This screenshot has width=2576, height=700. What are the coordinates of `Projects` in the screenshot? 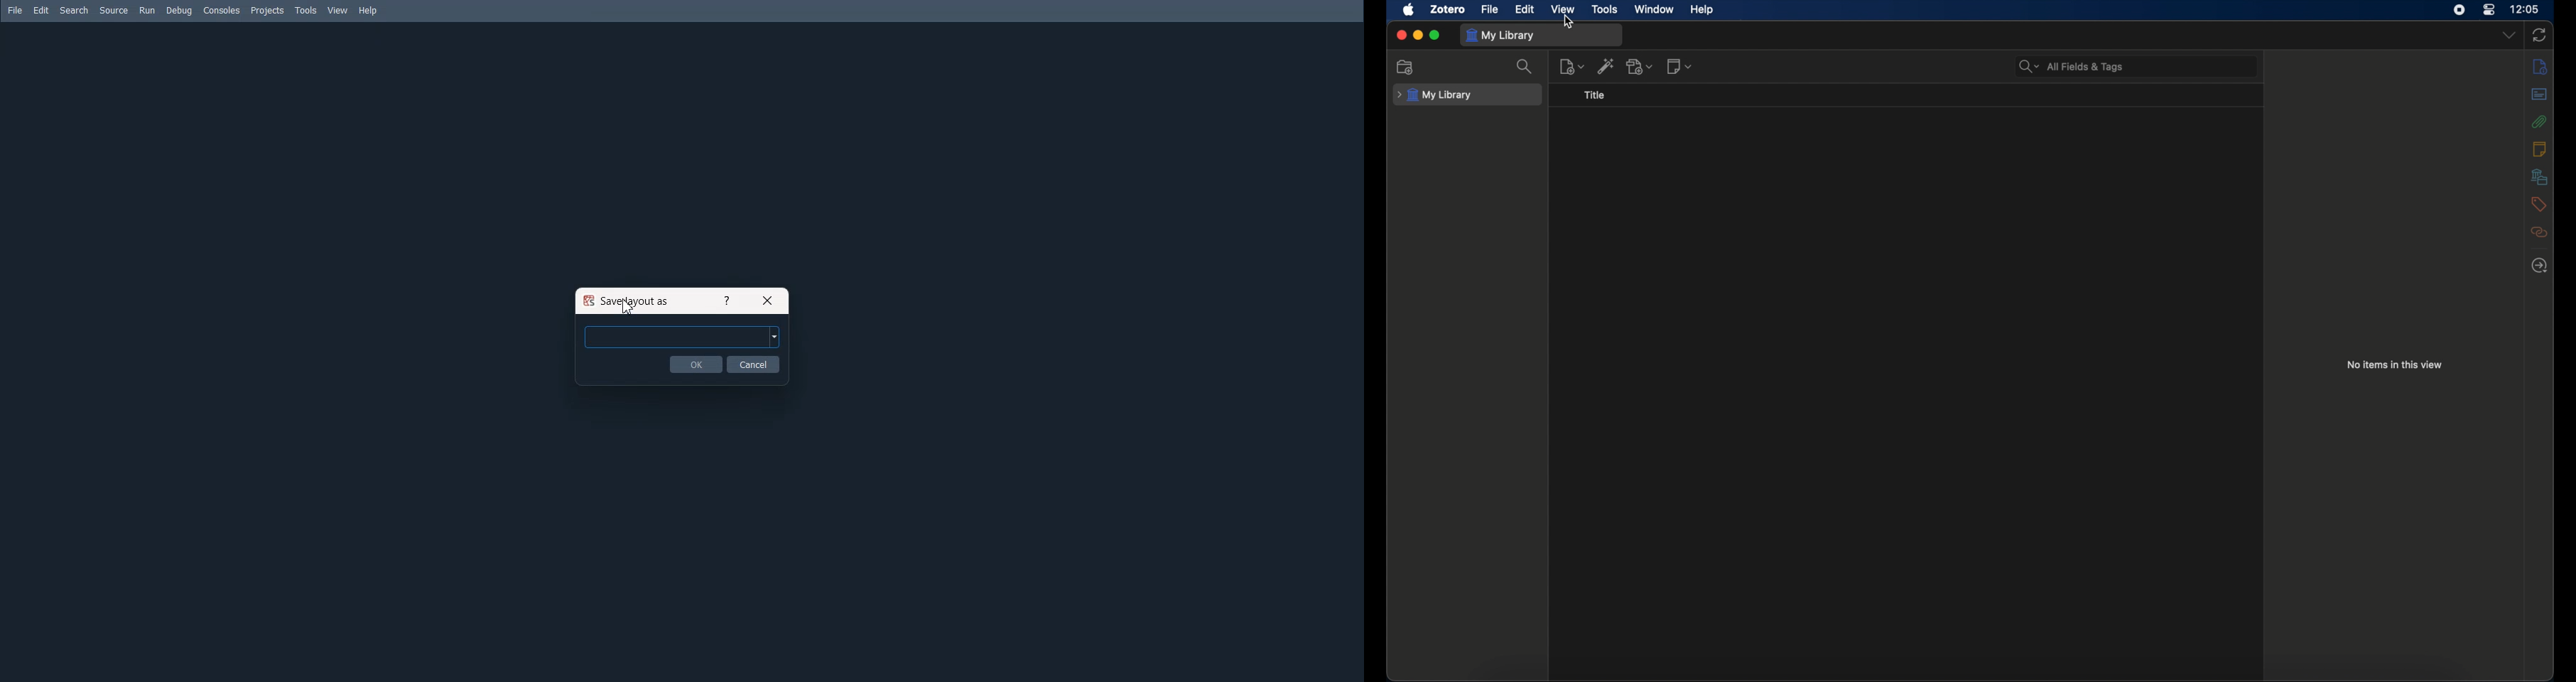 It's located at (268, 11).